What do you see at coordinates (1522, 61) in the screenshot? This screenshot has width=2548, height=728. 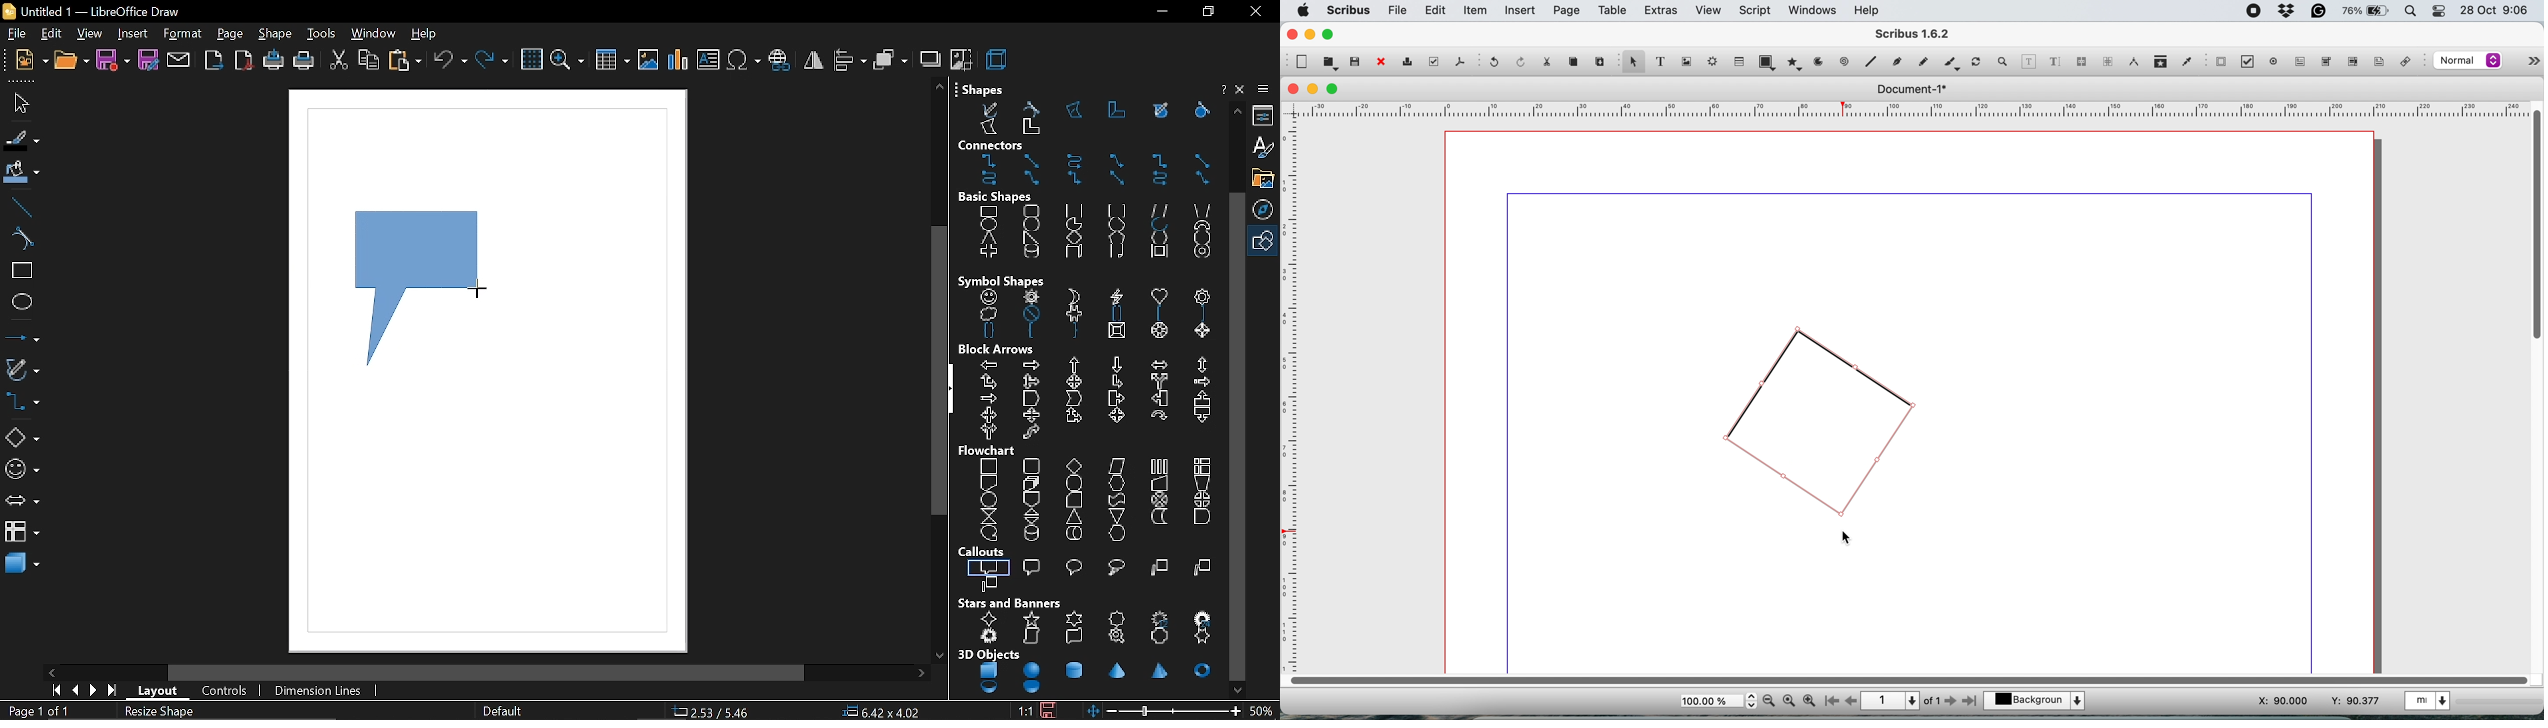 I see `redo` at bounding box center [1522, 61].